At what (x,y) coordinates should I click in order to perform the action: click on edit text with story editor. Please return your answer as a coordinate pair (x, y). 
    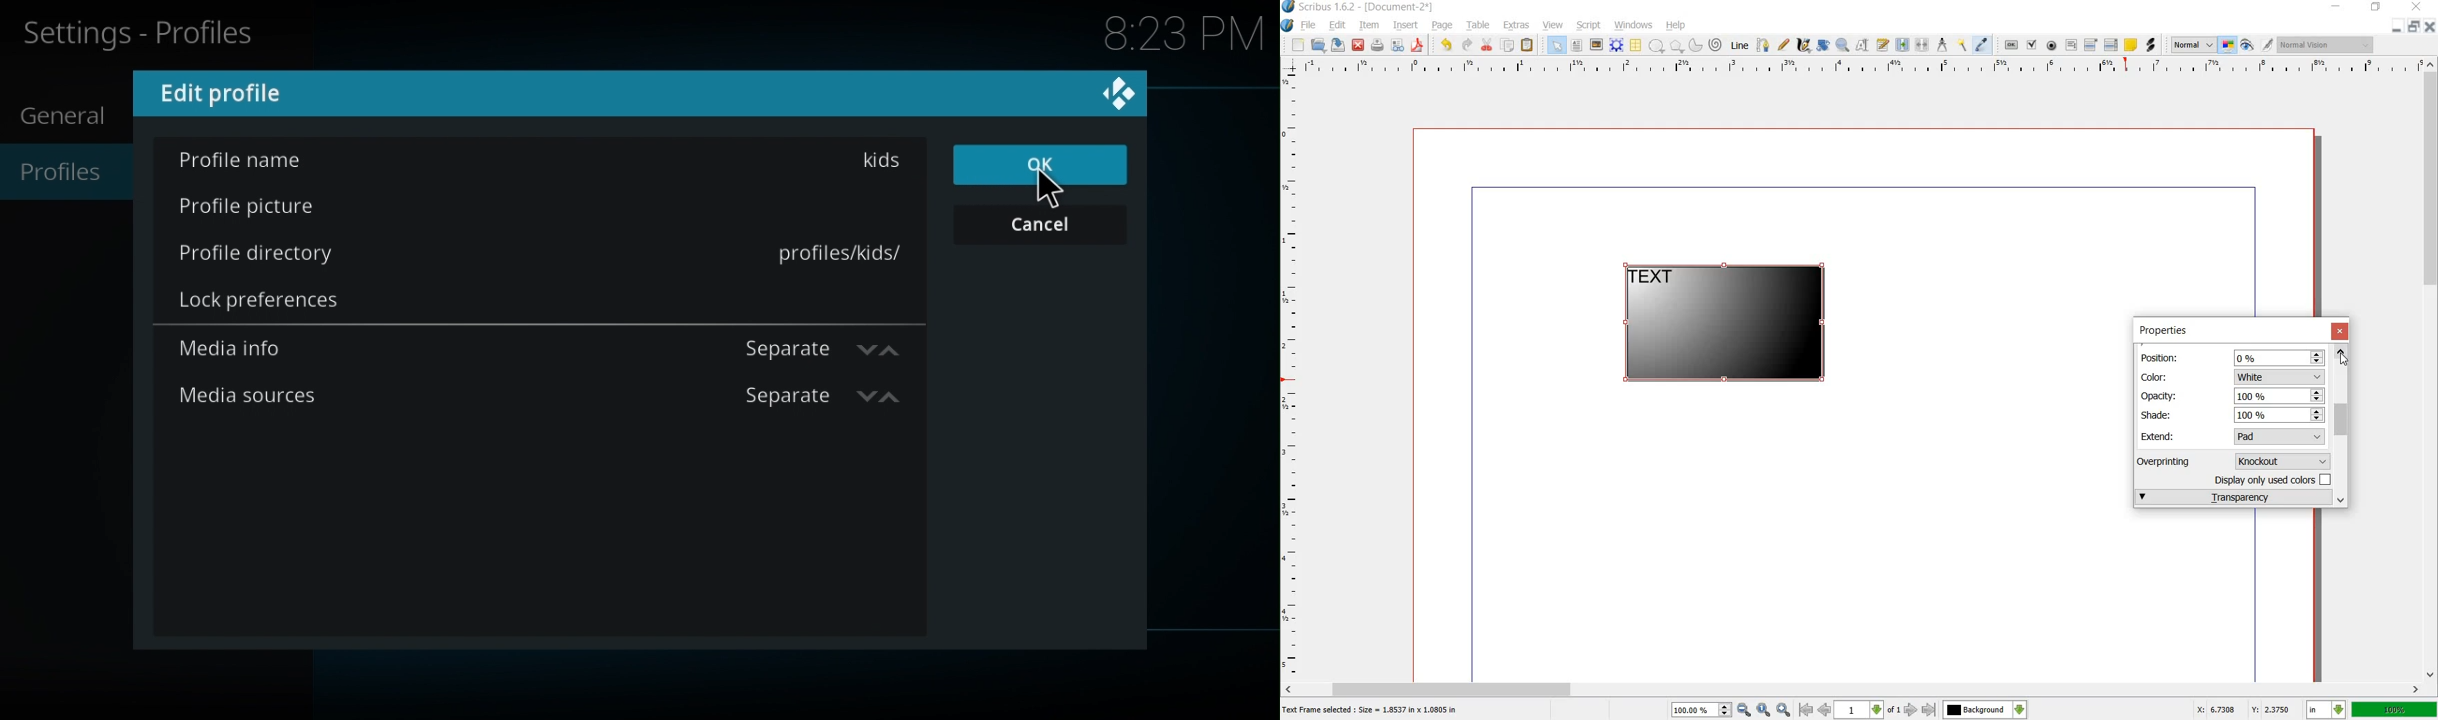
    Looking at the image, I should click on (1882, 45).